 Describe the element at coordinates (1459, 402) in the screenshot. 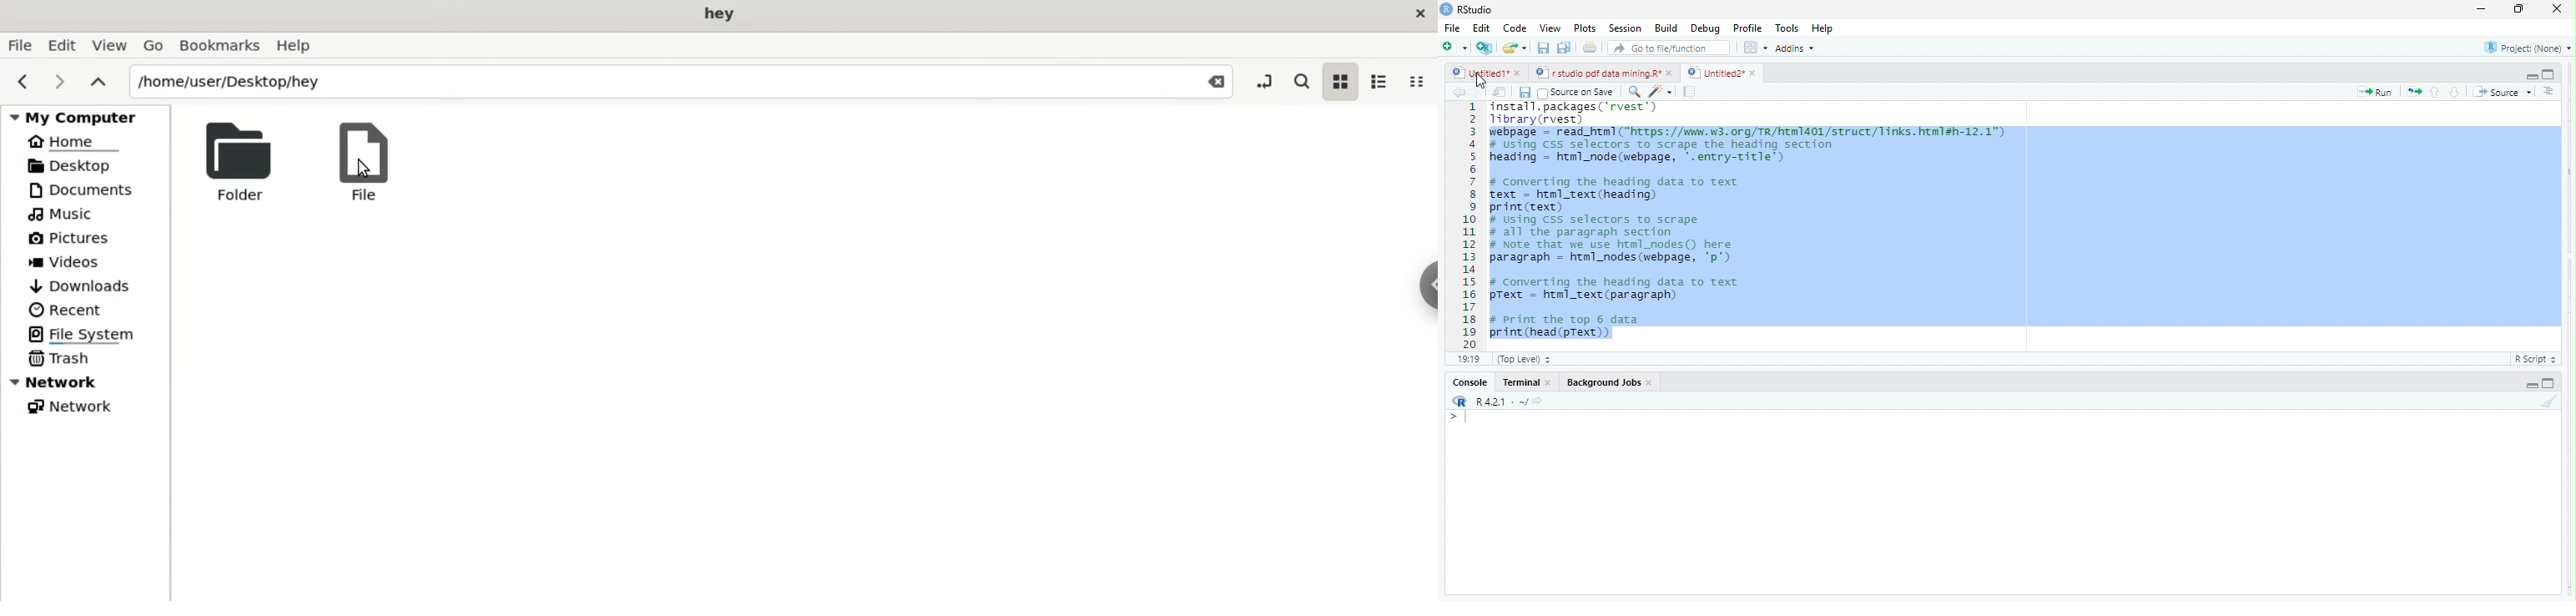

I see `rs studio logo` at that location.